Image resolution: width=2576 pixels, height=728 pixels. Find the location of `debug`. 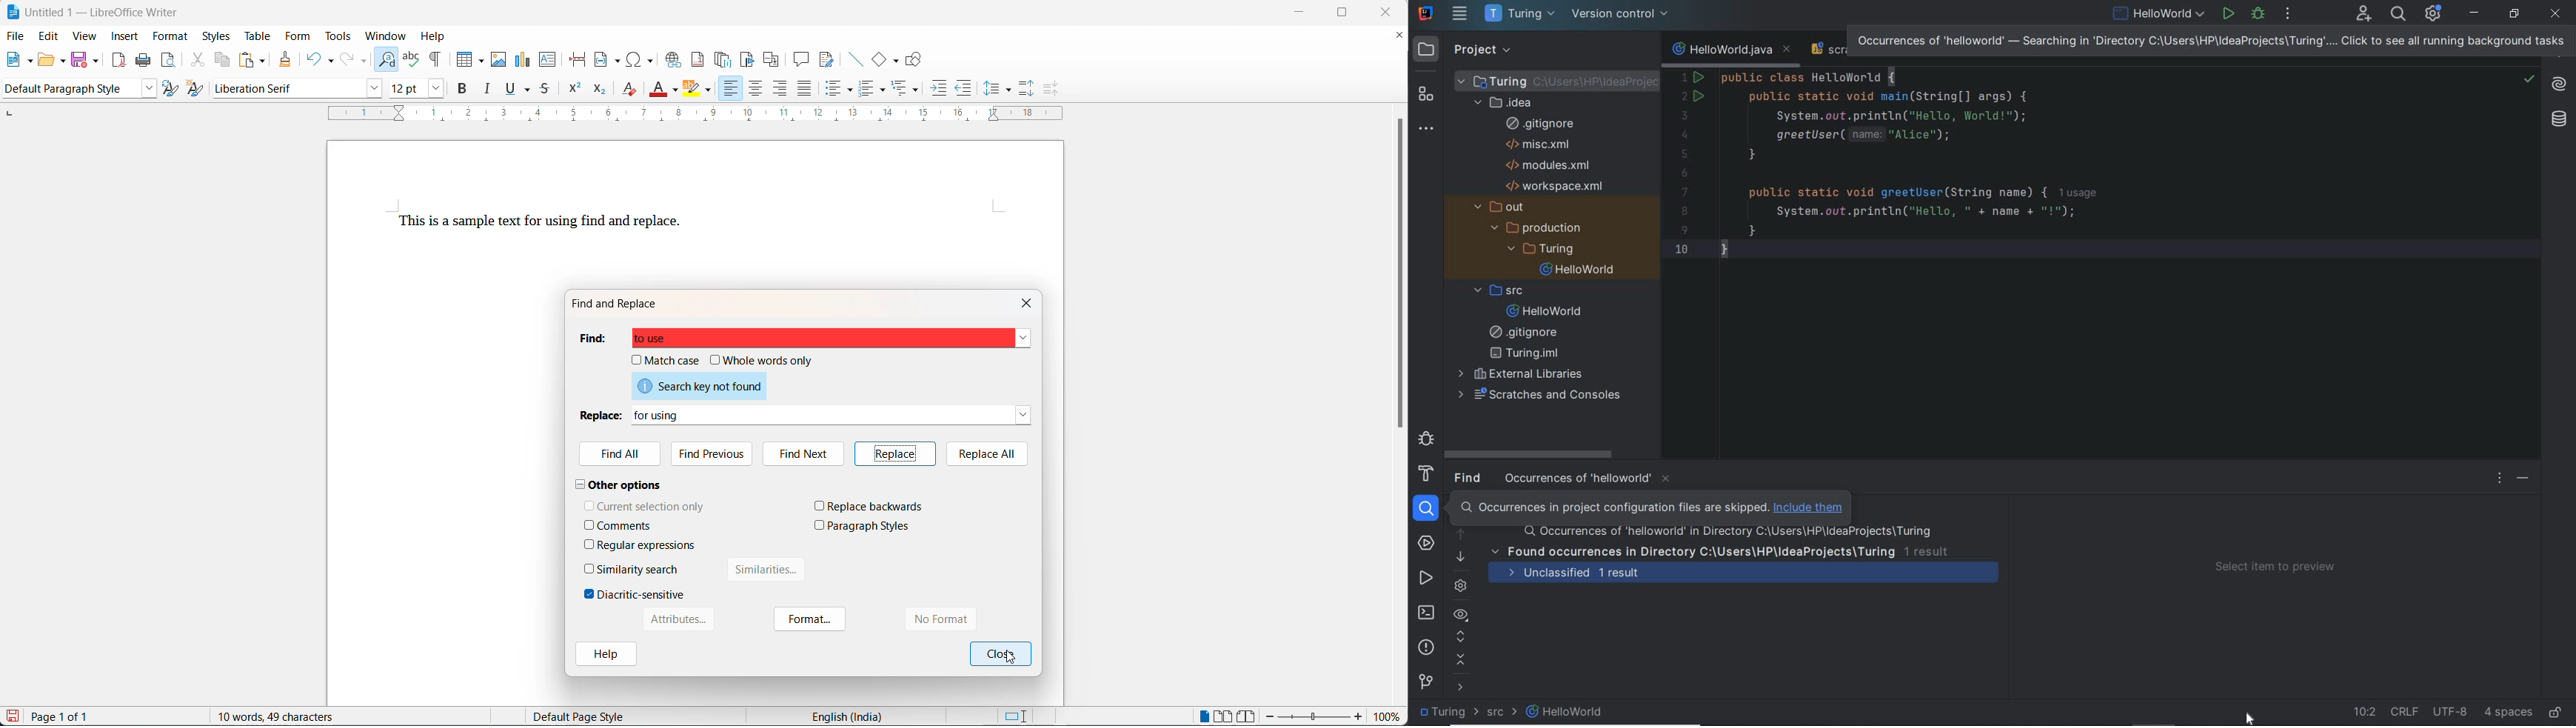

debug is located at coordinates (1426, 441).